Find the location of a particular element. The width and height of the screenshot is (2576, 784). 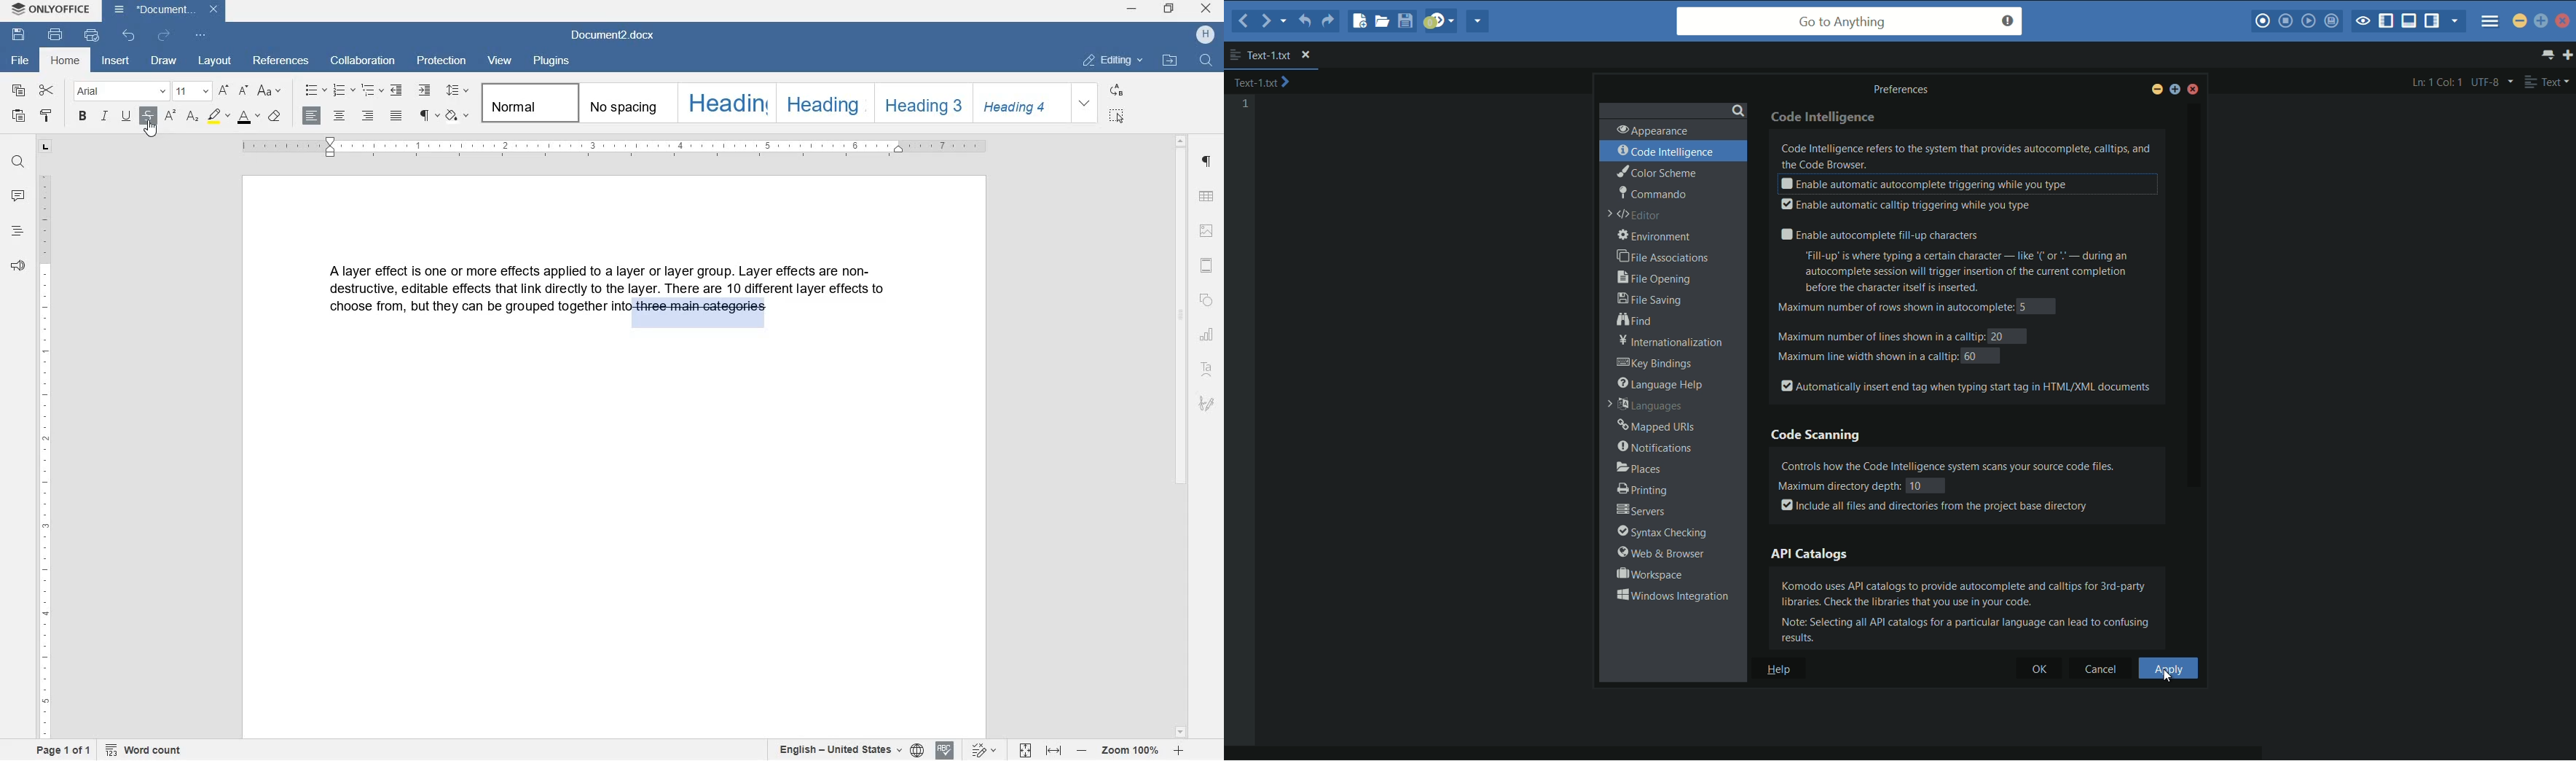

insert is located at coordinates (118, 63).